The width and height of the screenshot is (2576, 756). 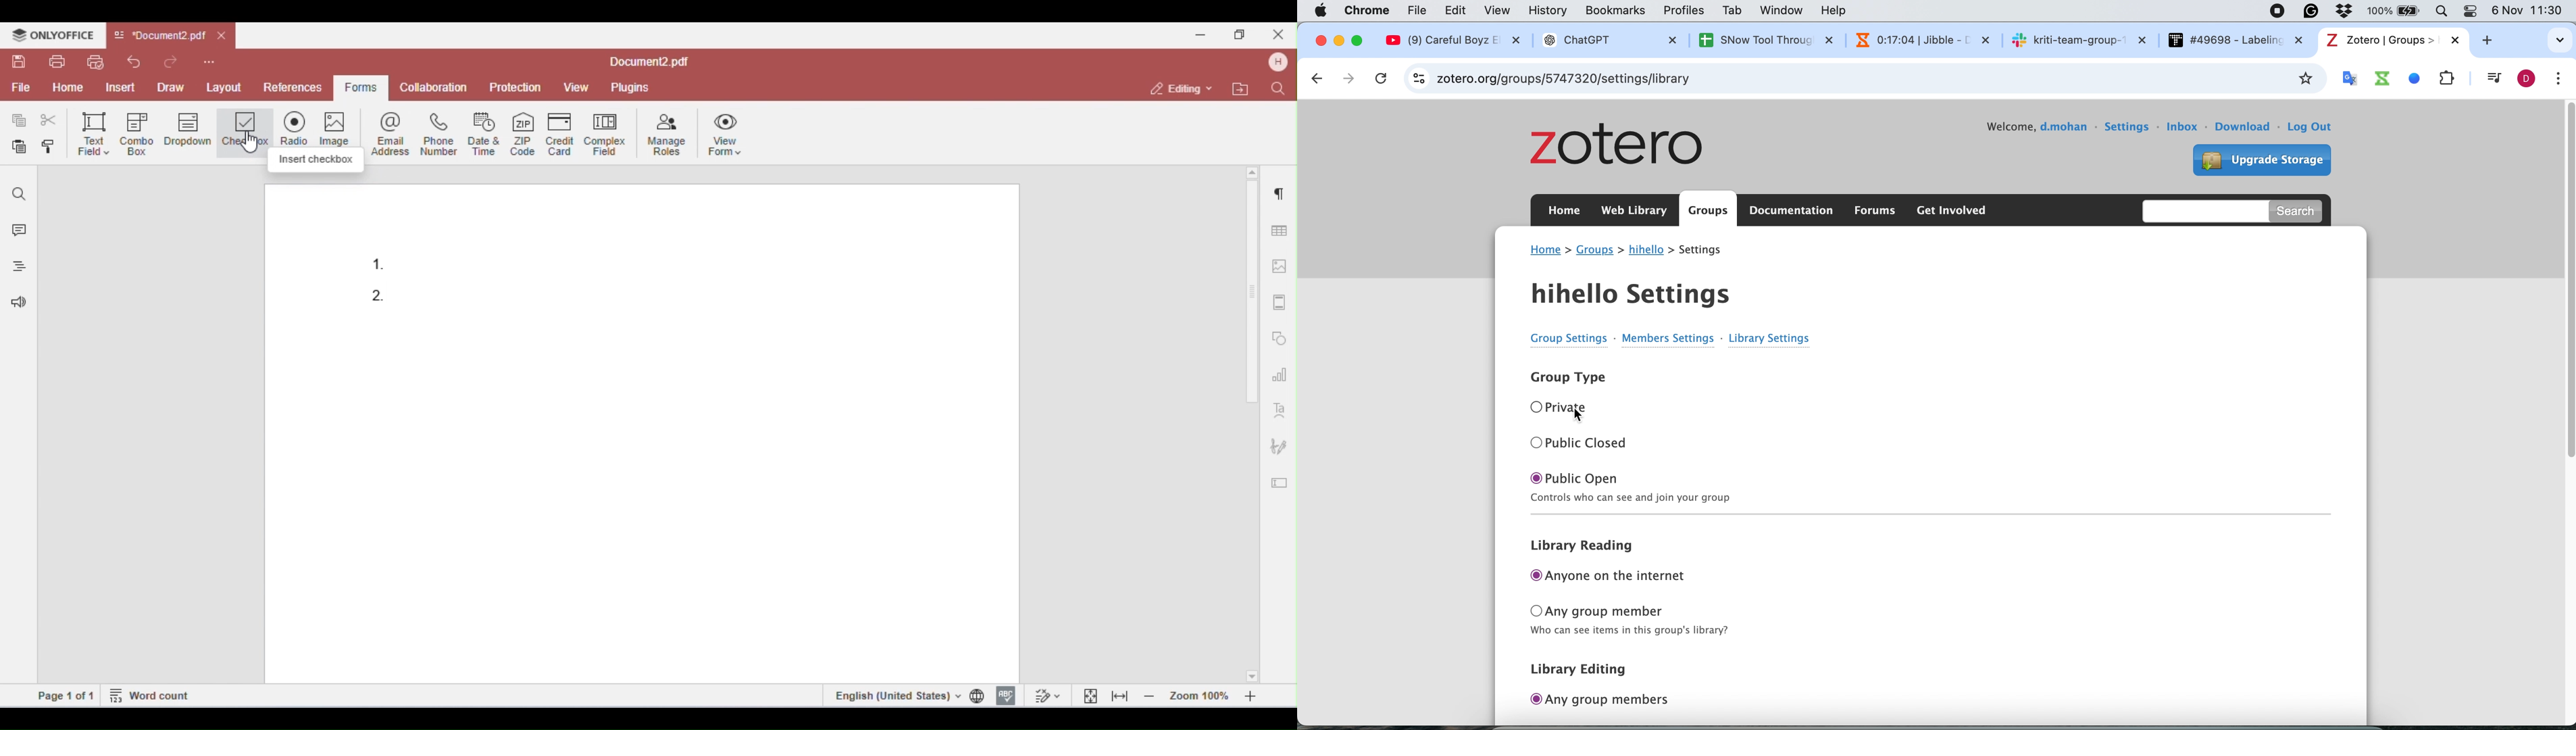 What do you see at coordinates (1669, 342) in the screenshot?
I see `Members settings` at bounding box center [1669, 342].